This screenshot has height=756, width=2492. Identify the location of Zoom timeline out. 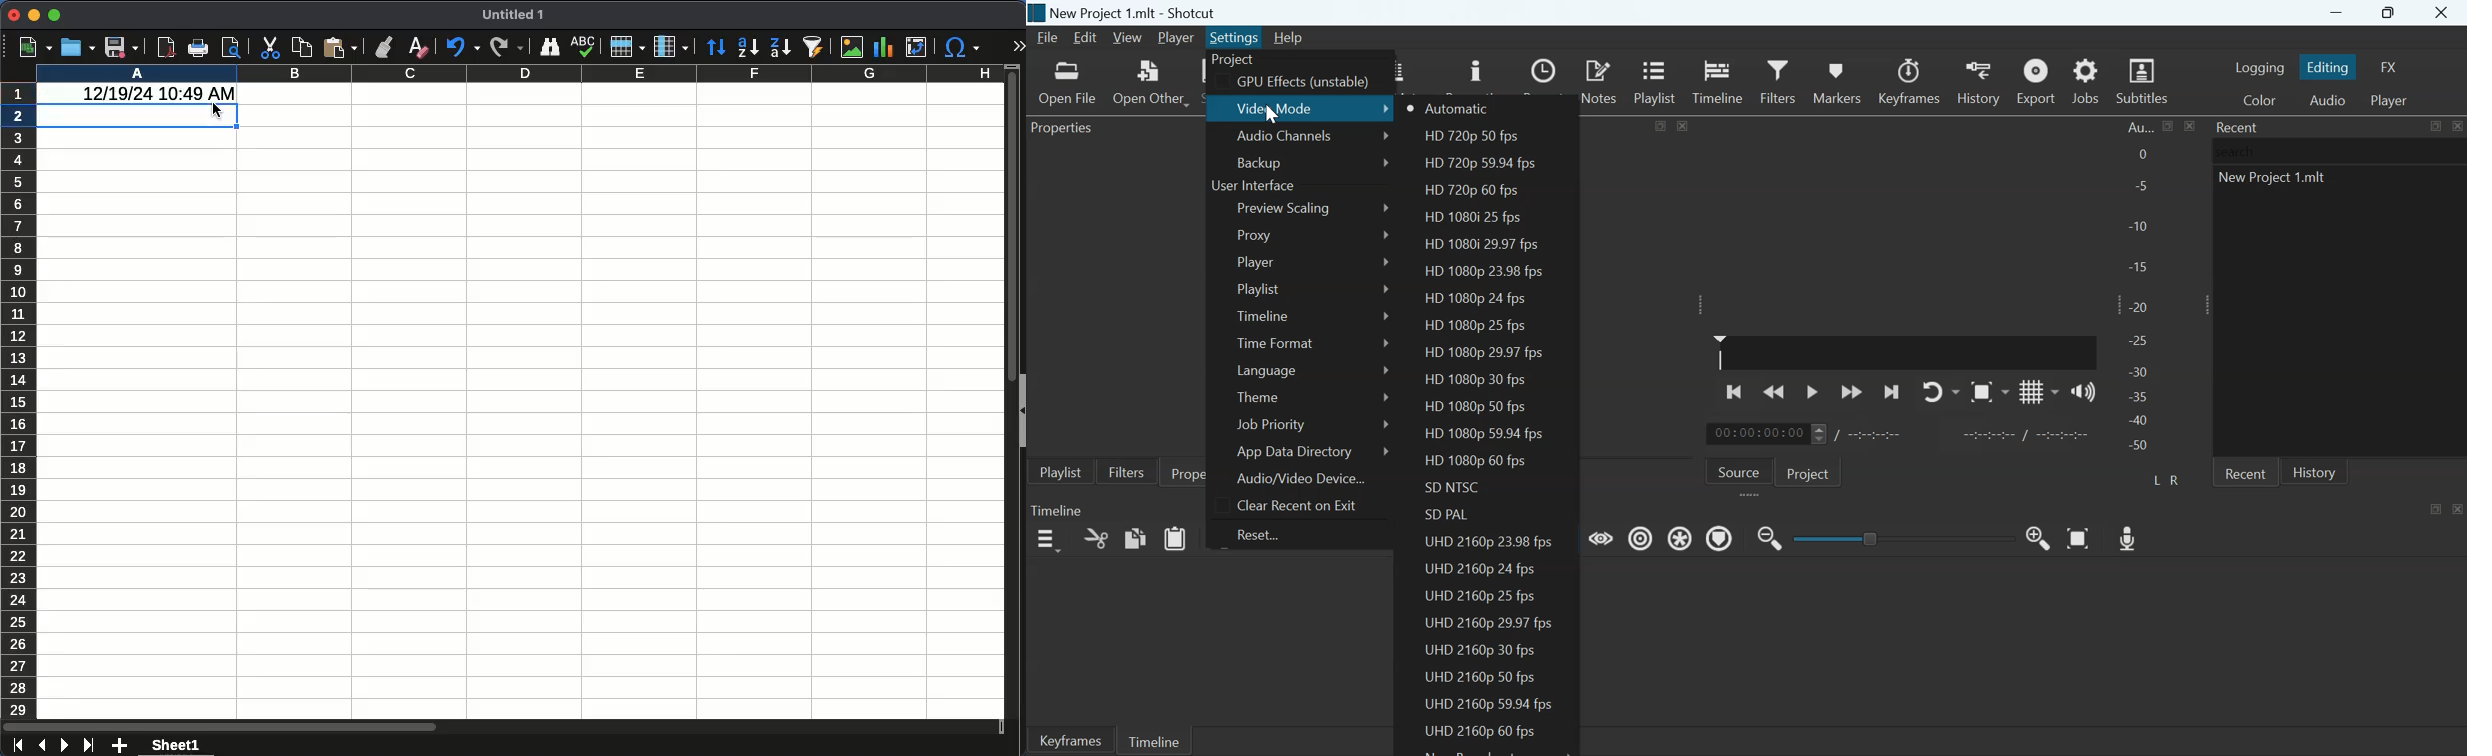
(2039, 537).